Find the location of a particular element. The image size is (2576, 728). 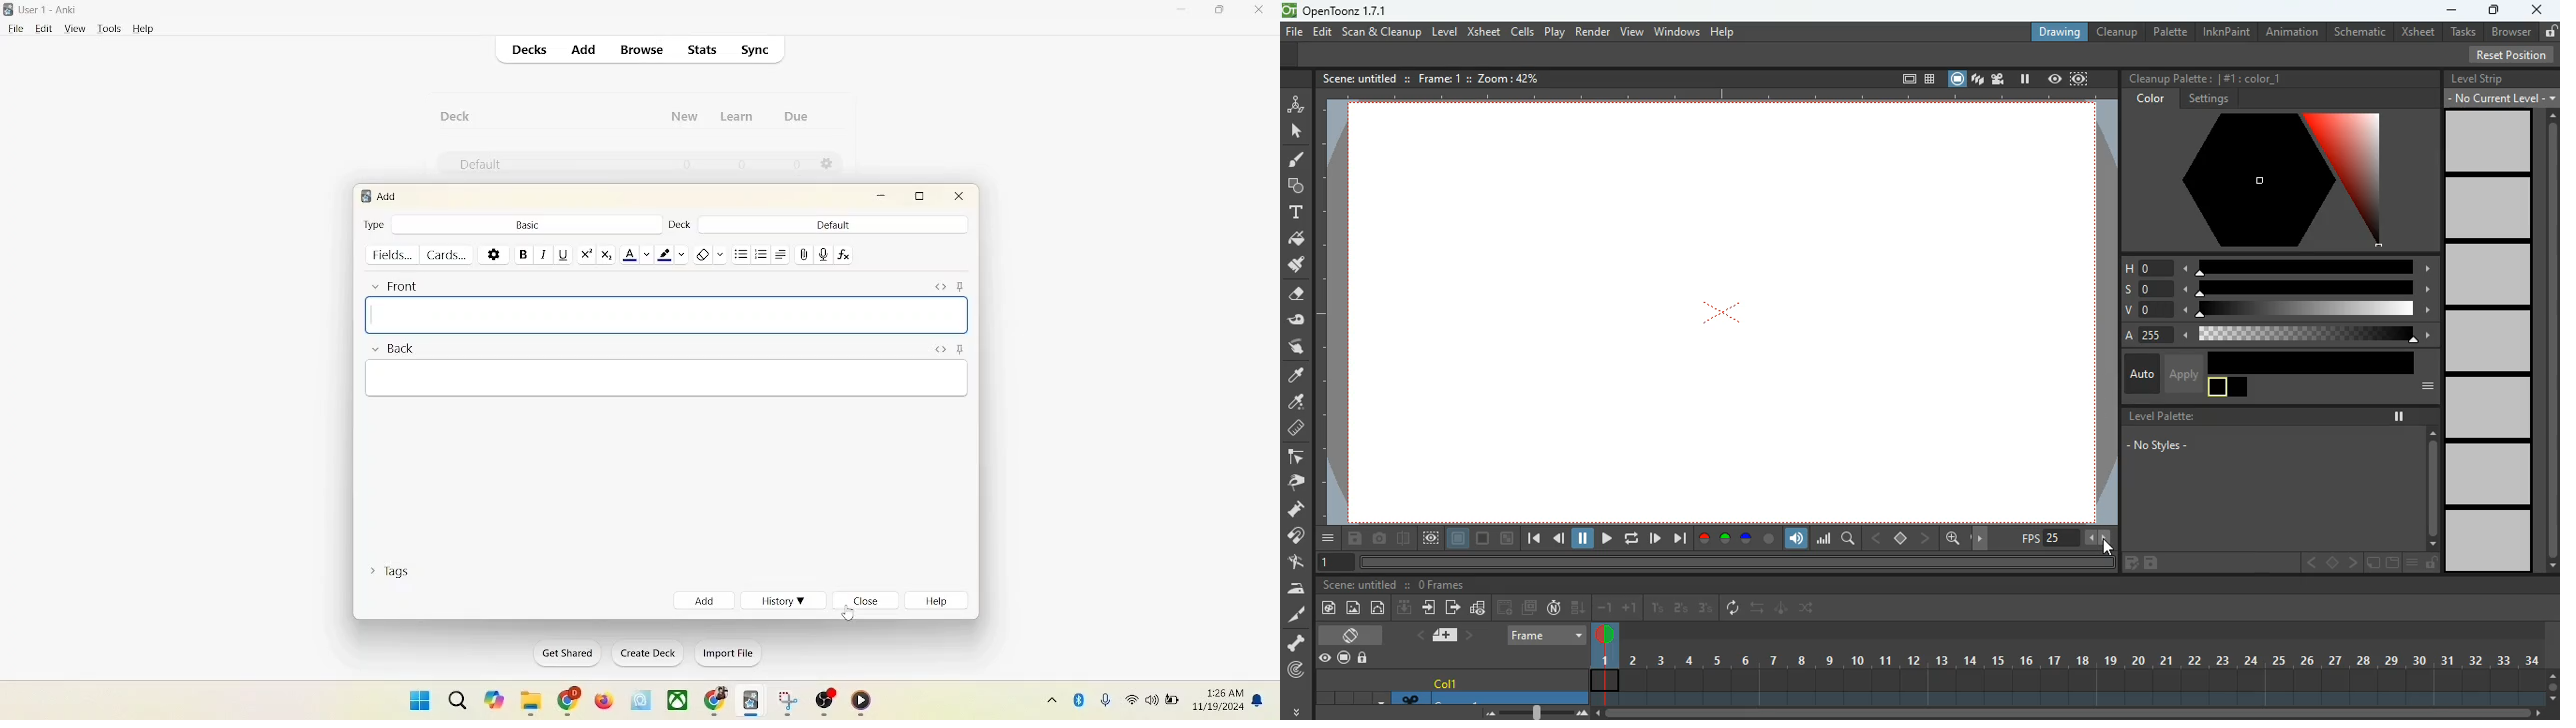

pause is located at coordinates (2024, 79).